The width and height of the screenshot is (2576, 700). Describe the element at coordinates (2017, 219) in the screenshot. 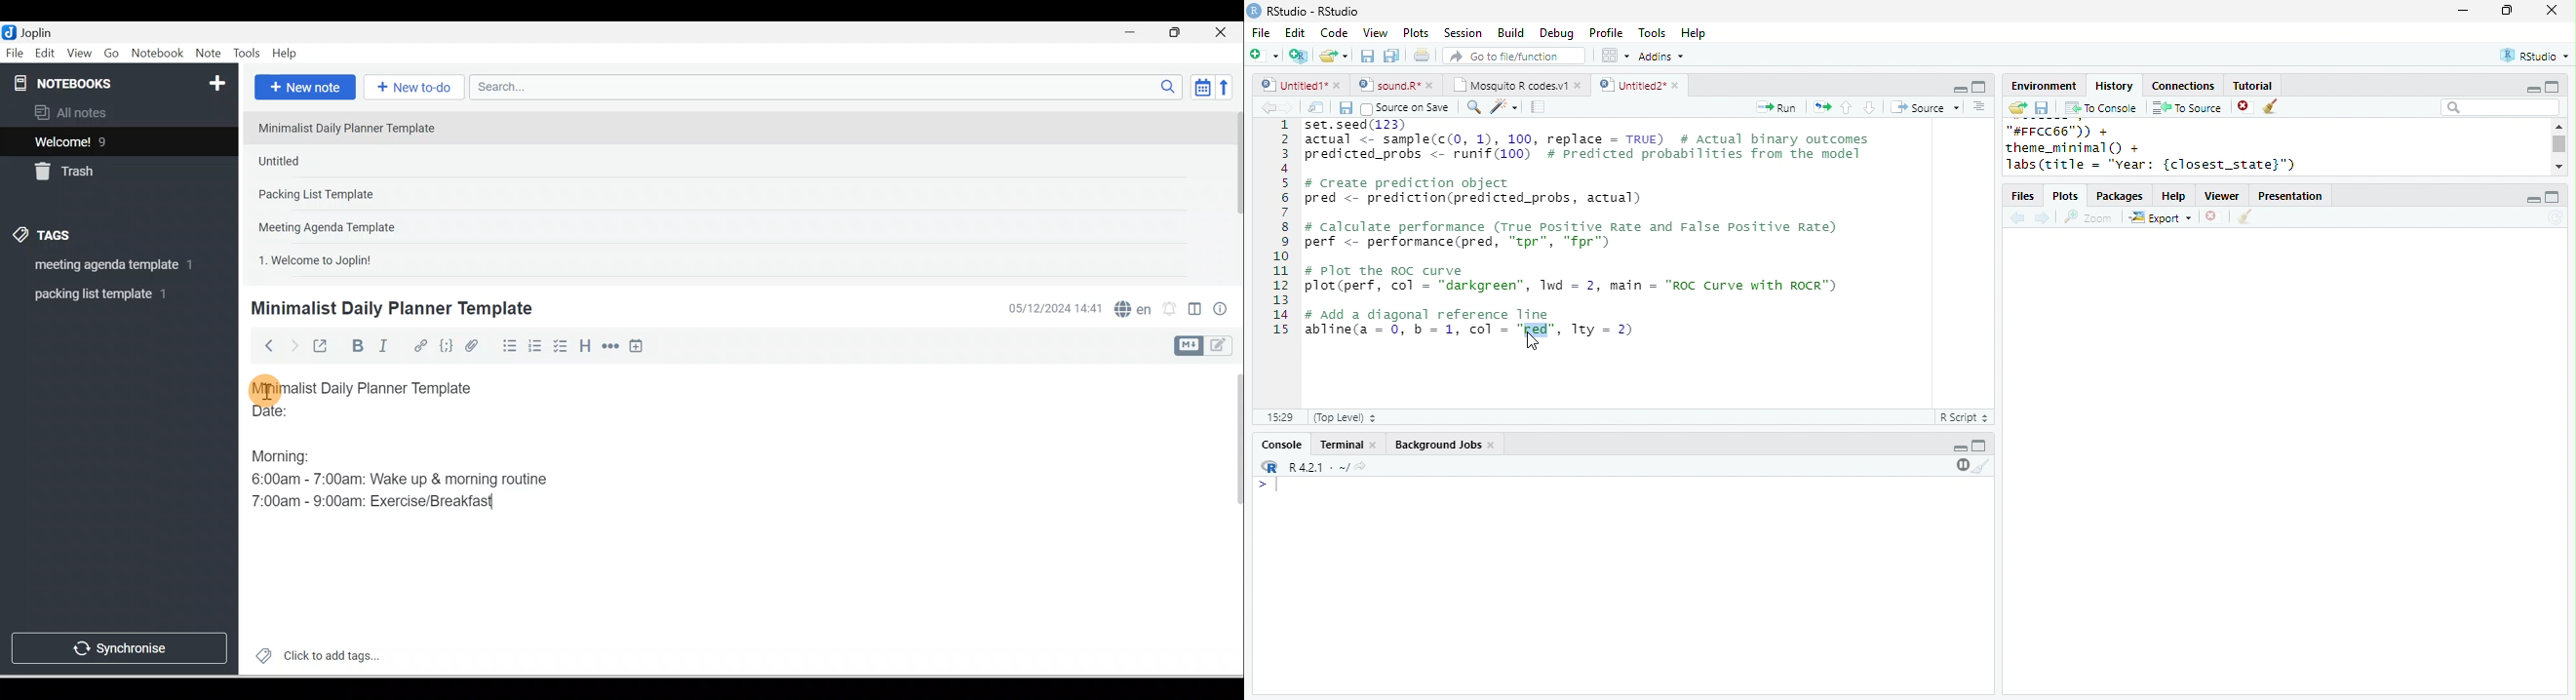

I see `back` at that location.